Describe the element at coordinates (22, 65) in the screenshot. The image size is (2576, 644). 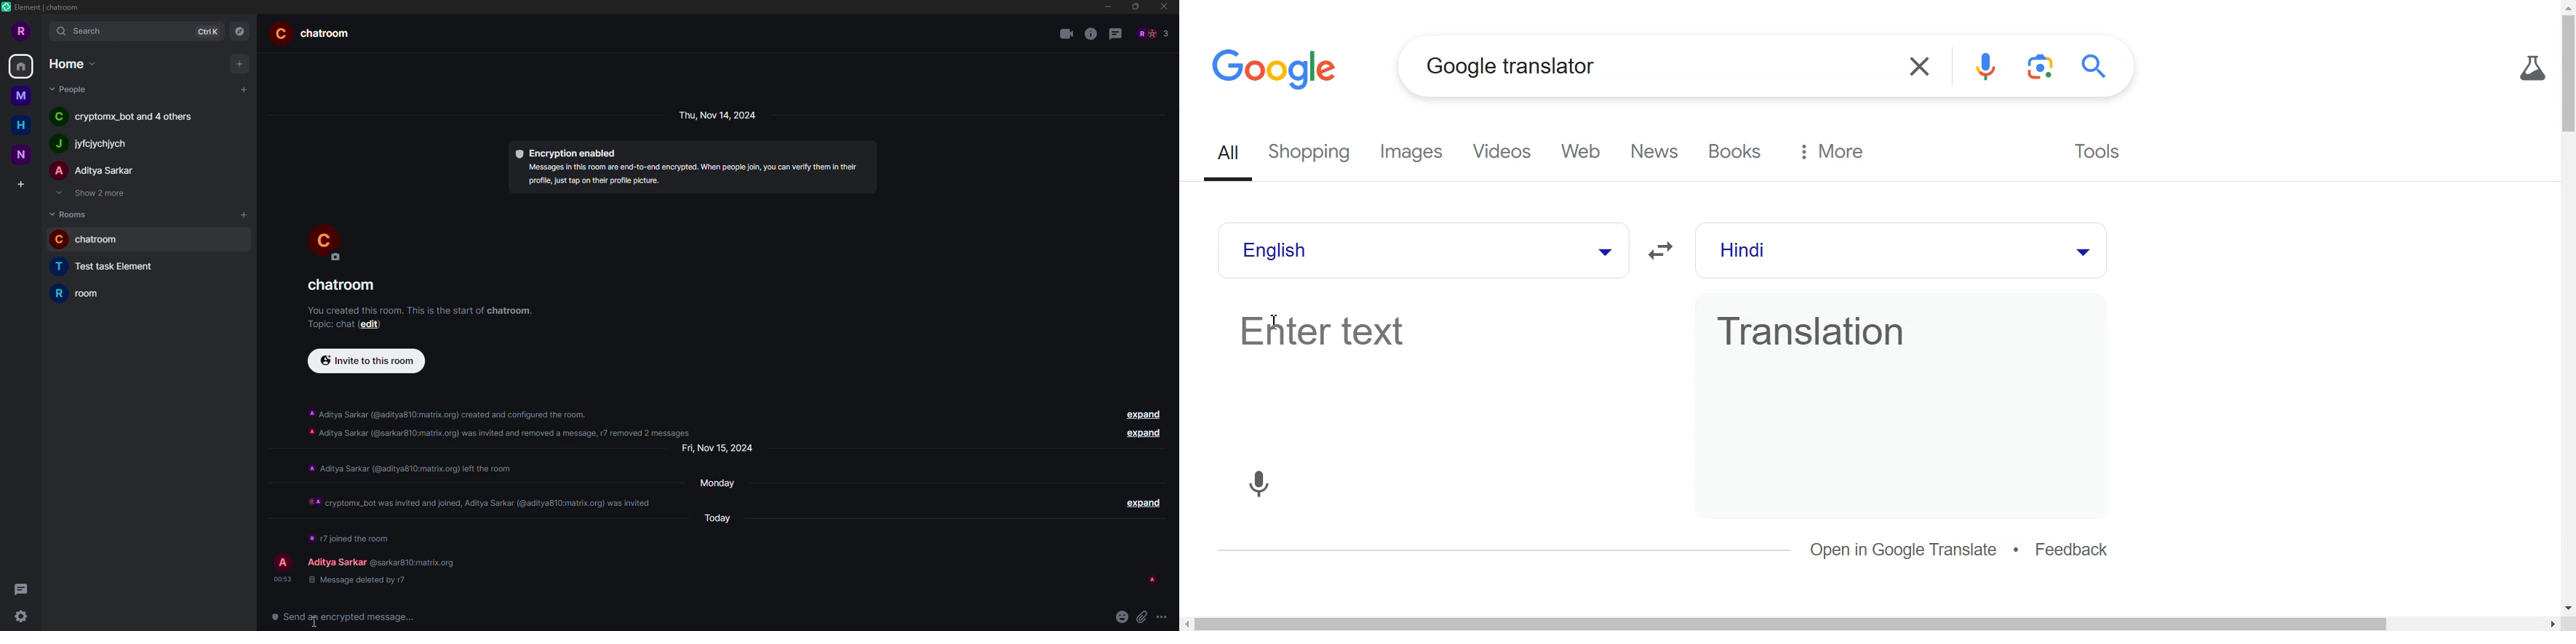
I see `home` at that location.